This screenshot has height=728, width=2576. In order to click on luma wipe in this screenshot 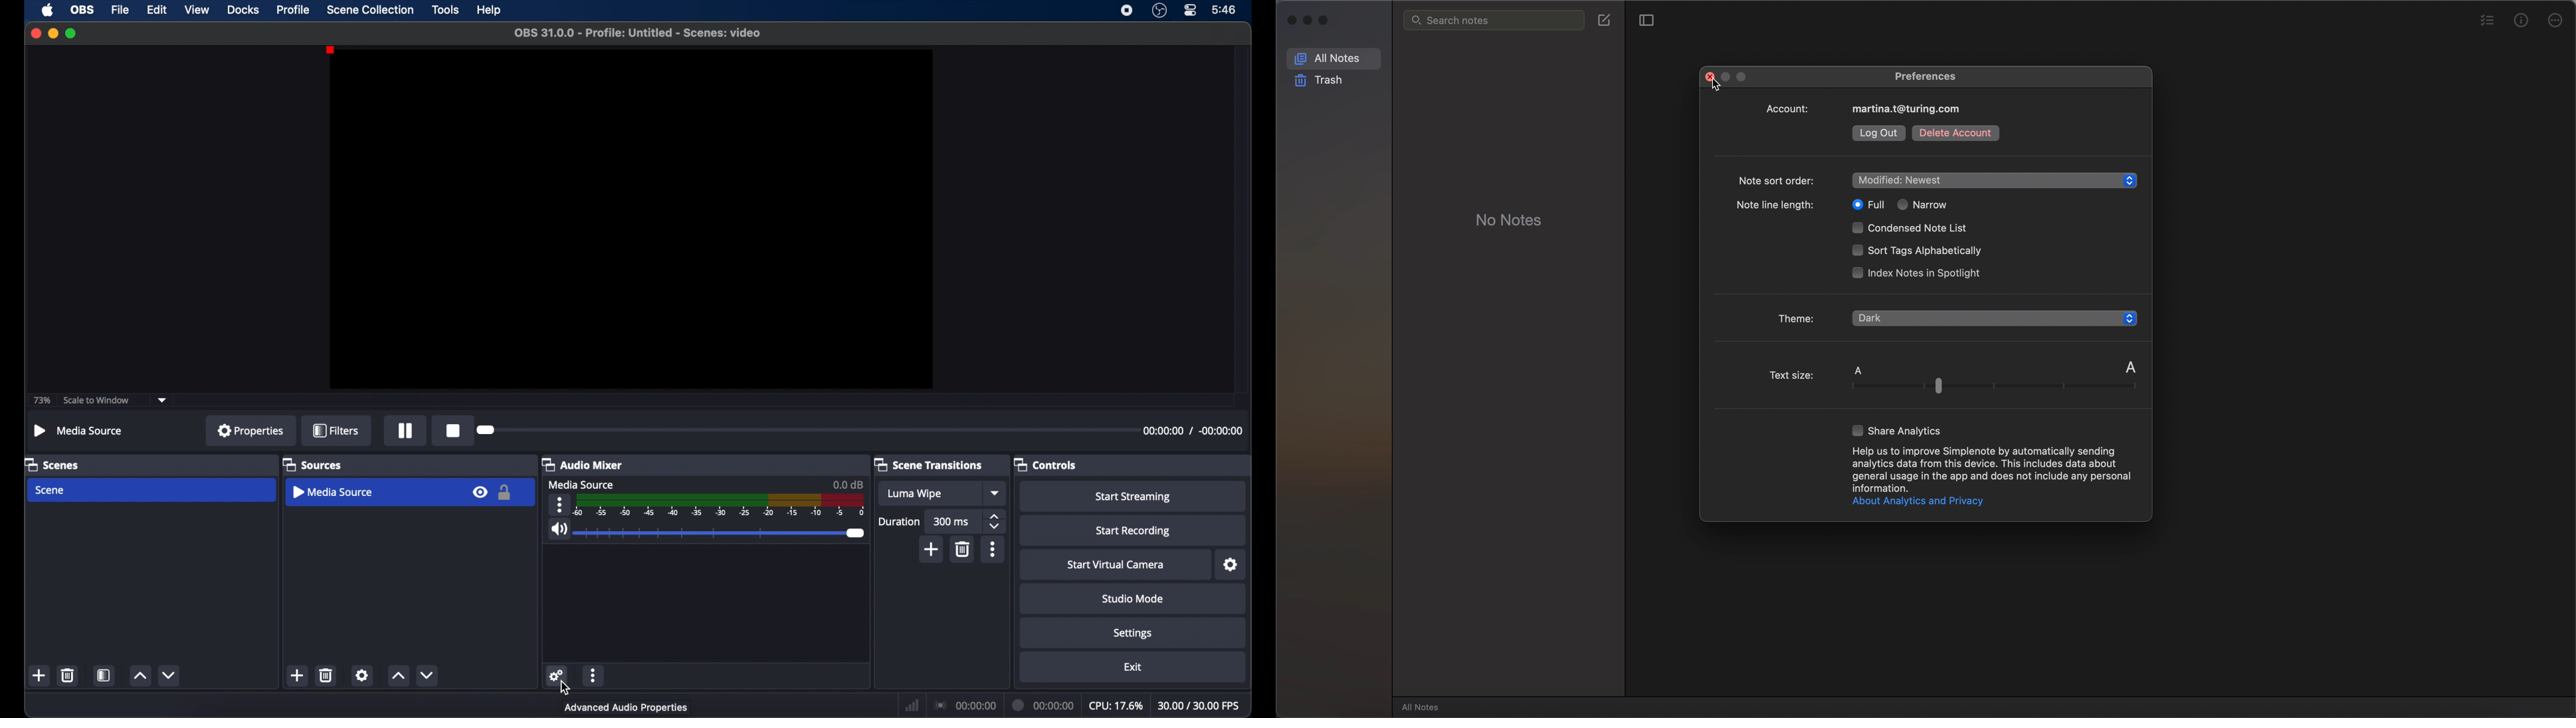, I will do `click(914, 493)`.